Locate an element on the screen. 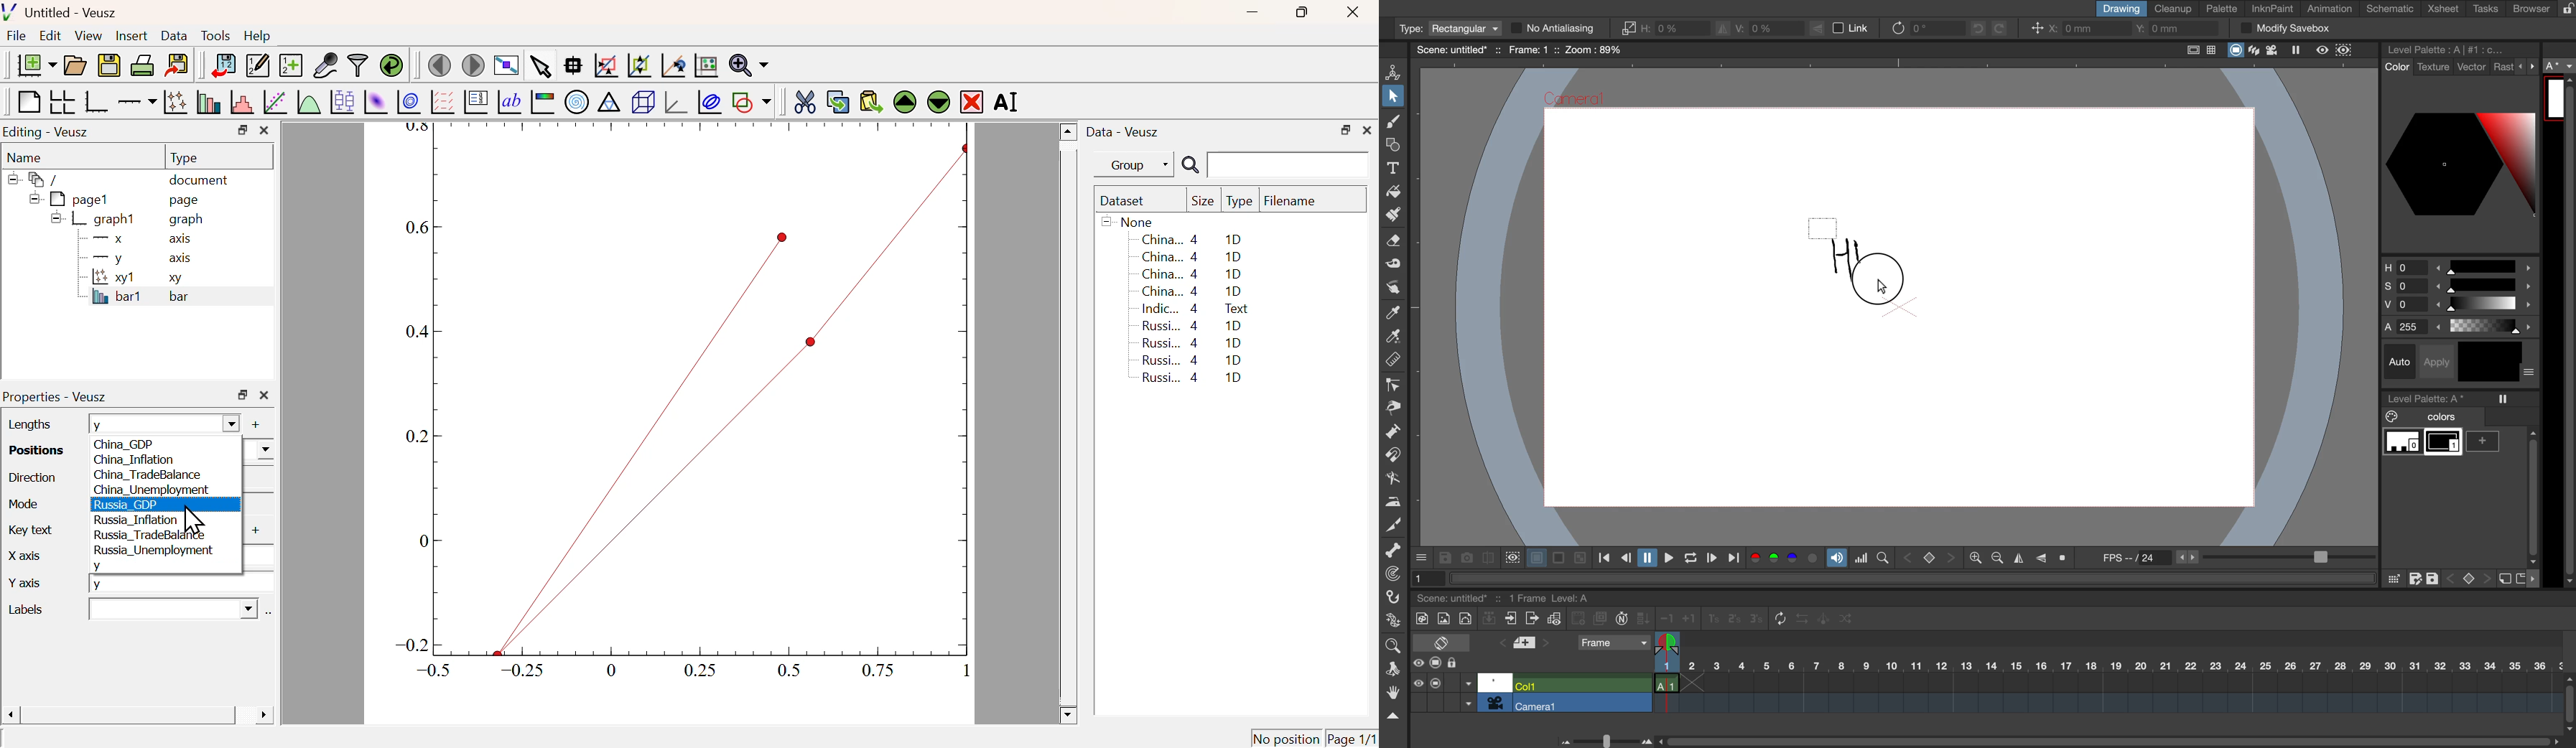  Blank Page is located at coordinates (27, 103).